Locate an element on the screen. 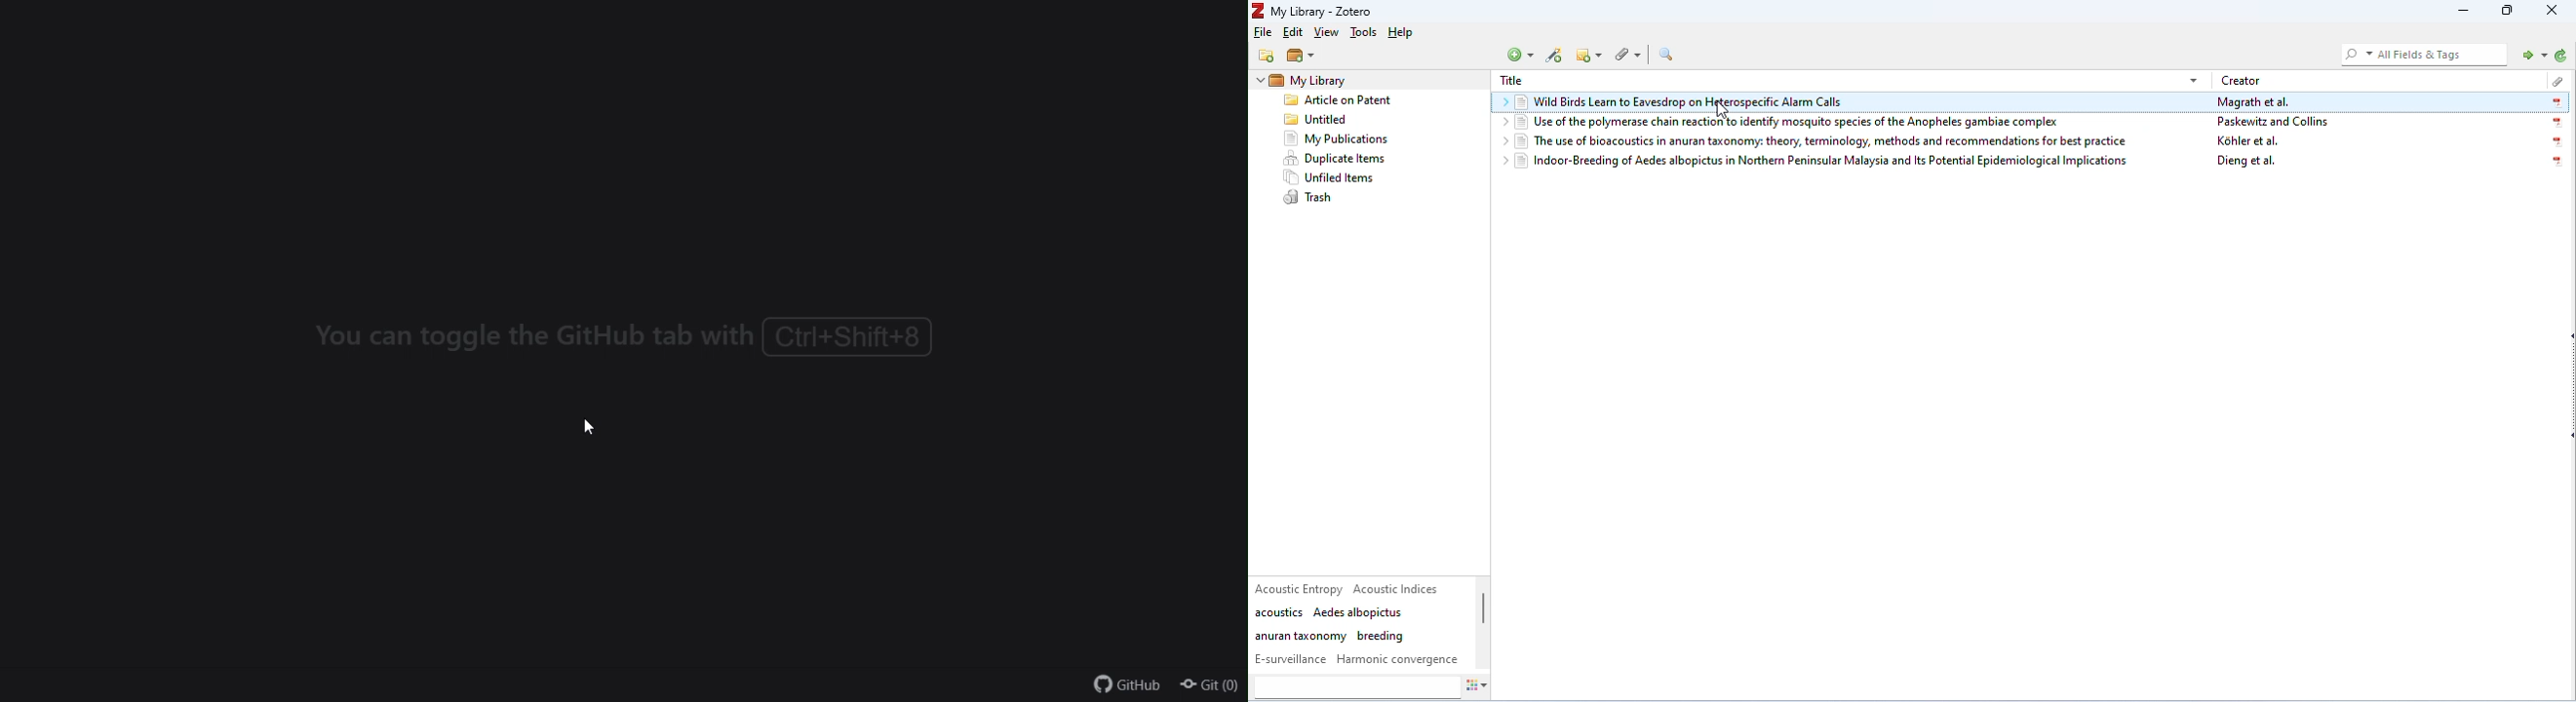  unfiled items is located at coordinates (1334, 178).